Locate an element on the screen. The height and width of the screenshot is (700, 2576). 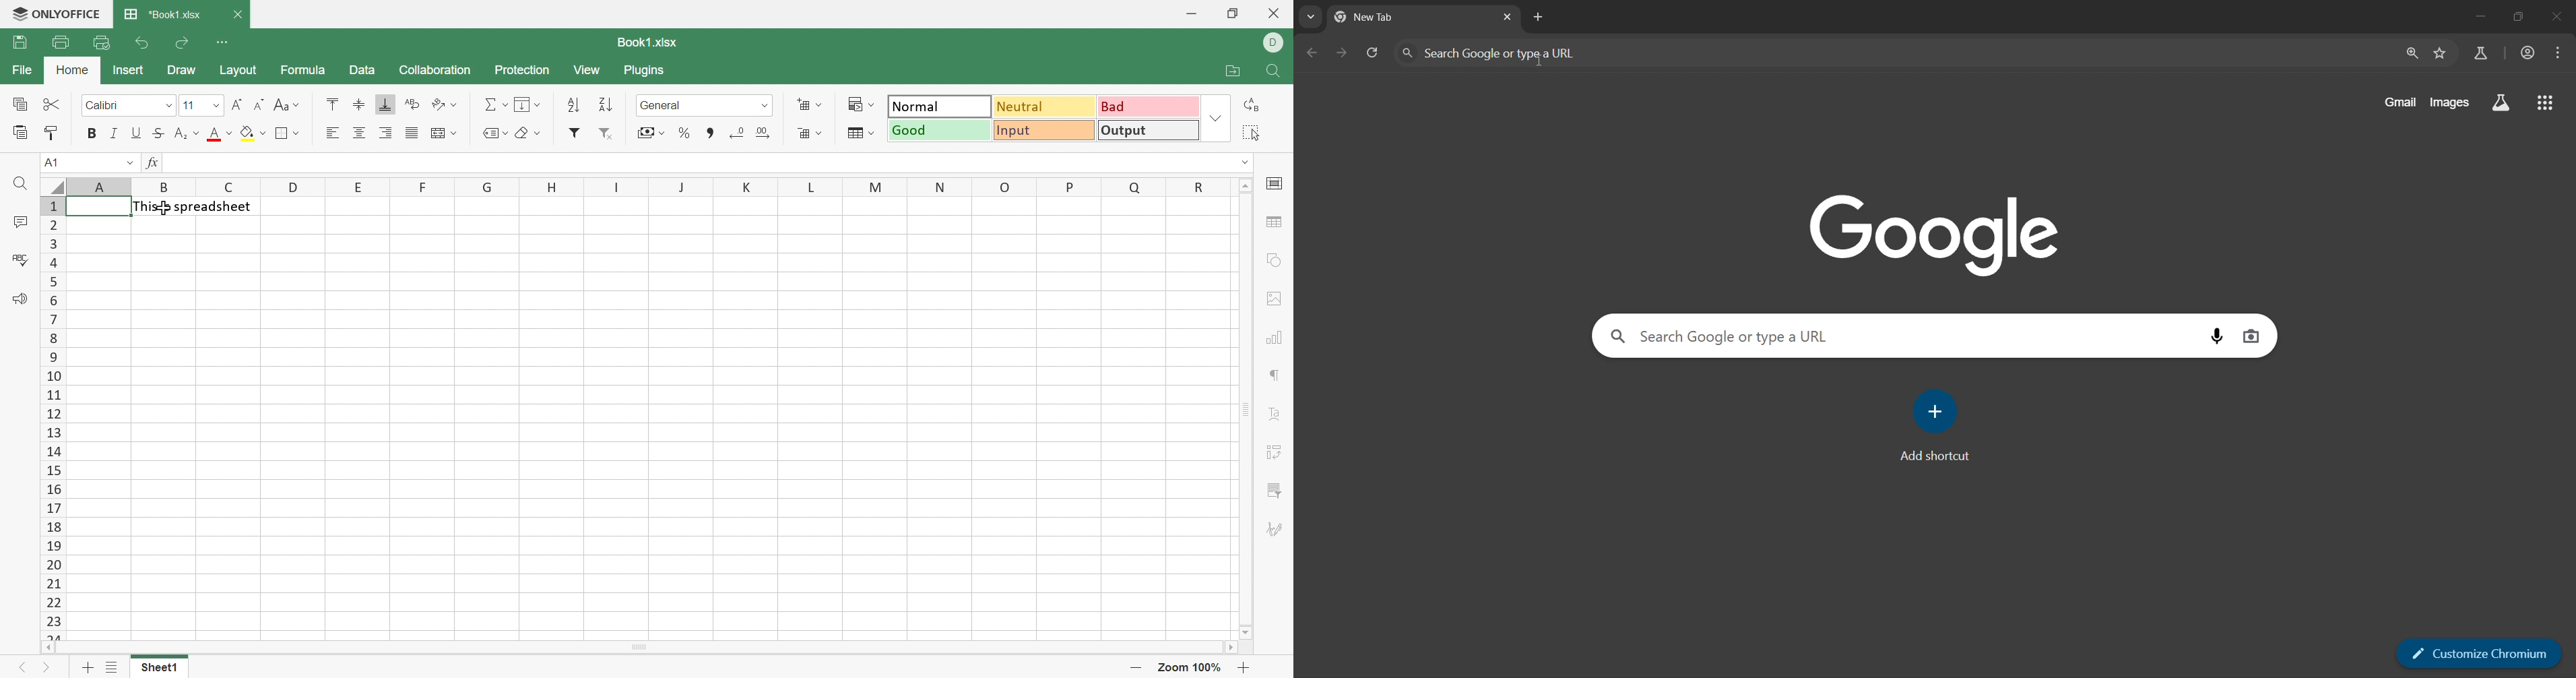
Descending order is located at coordinates (604, 103).